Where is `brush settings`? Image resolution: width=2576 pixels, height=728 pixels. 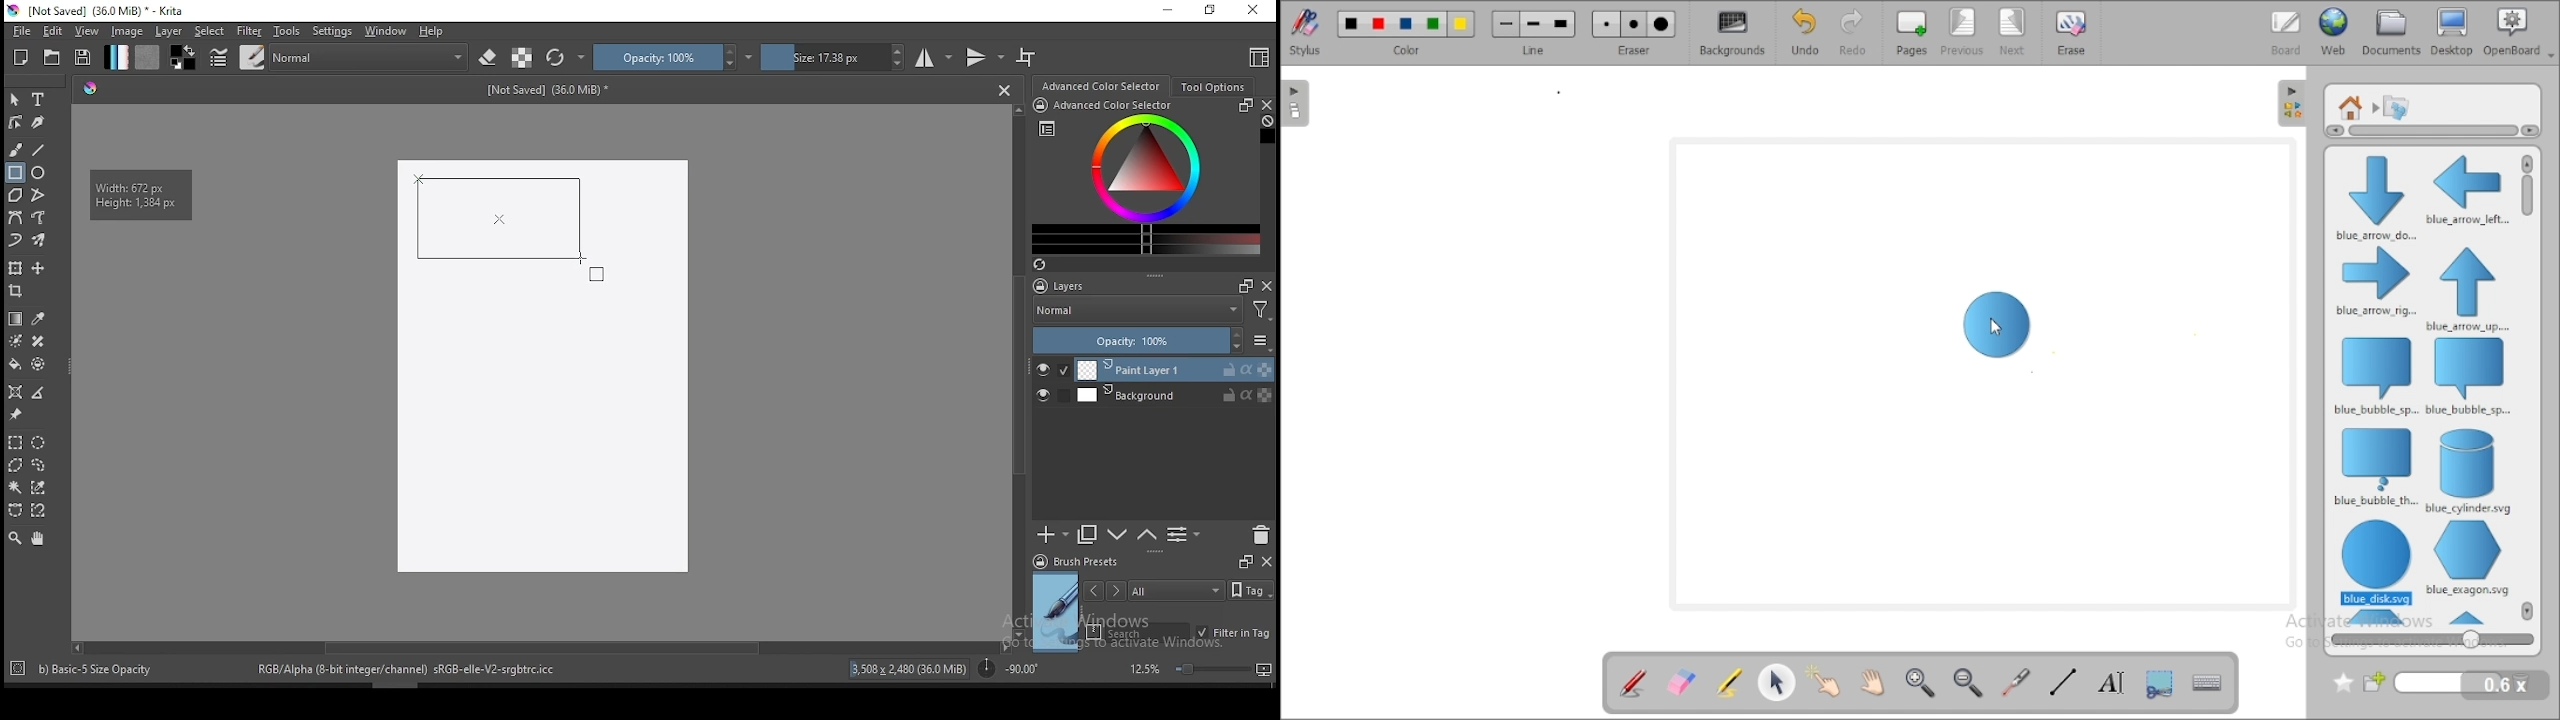 brush settings is located at coordinates (217, 57).